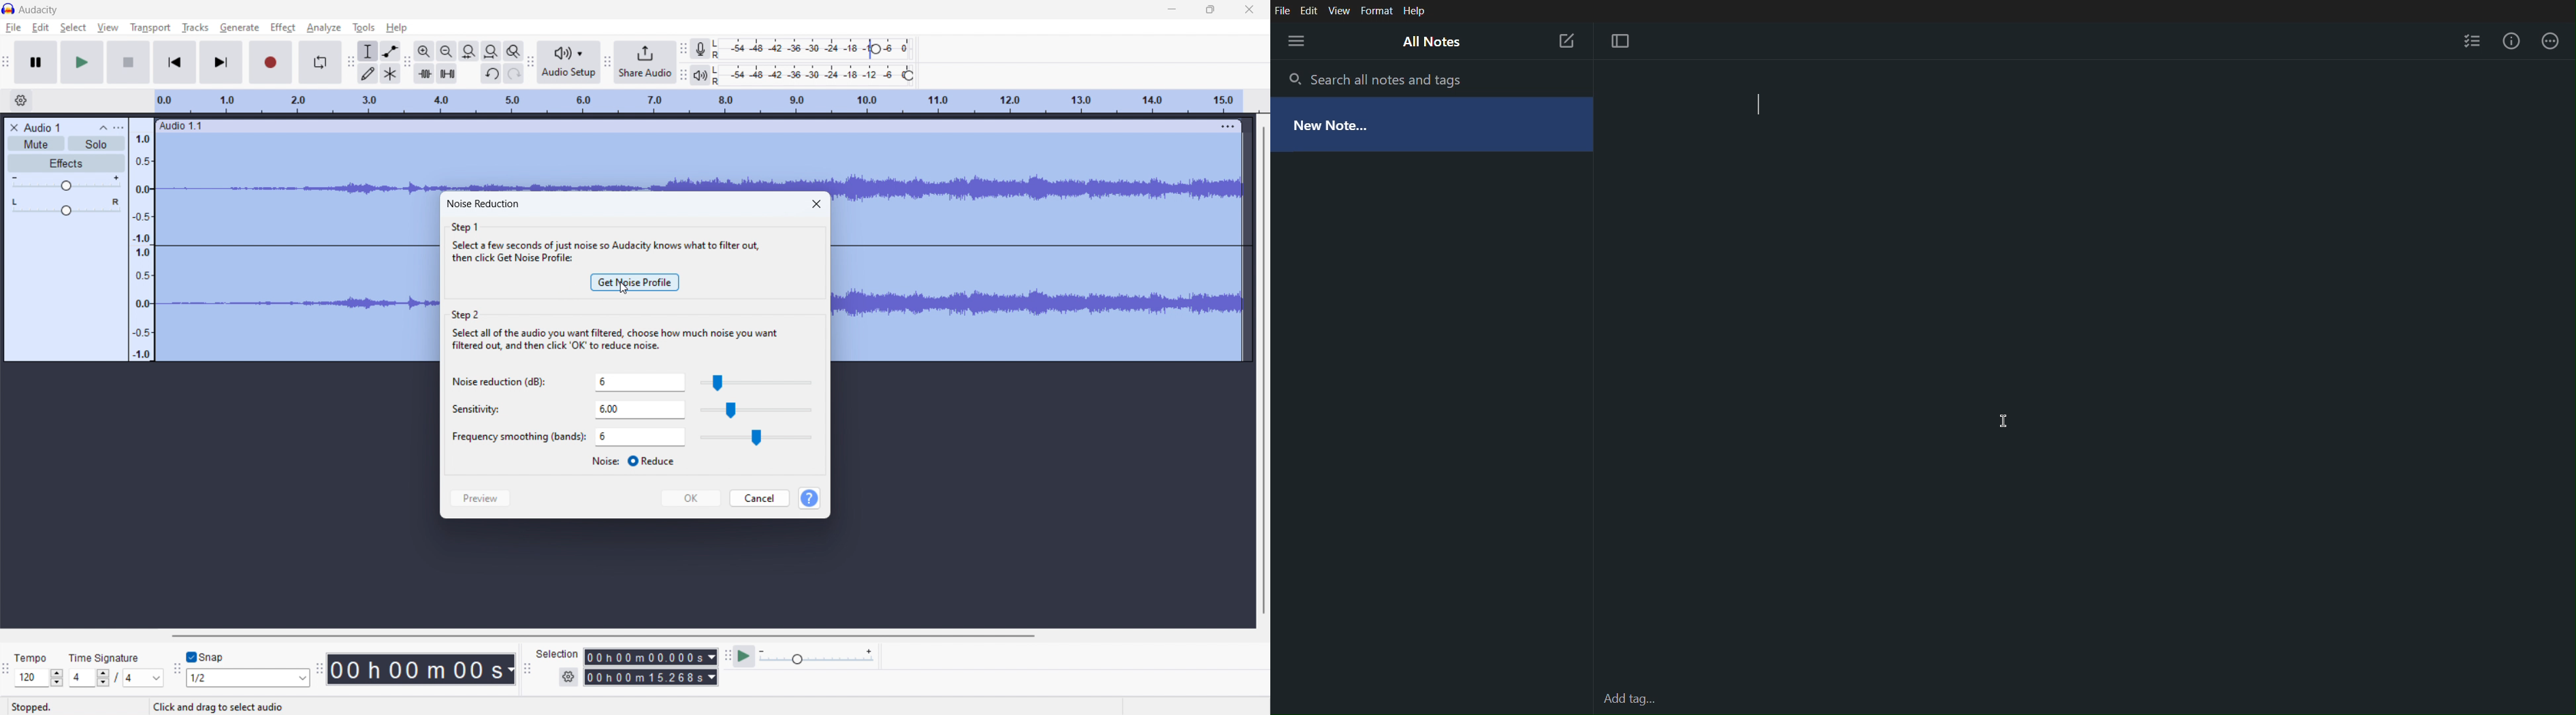 This screenshot has width=2576, height=728. What do you see at coordinates (120, 128) in the screenshot?
I see `view menu` at bounding box center [120, 128].